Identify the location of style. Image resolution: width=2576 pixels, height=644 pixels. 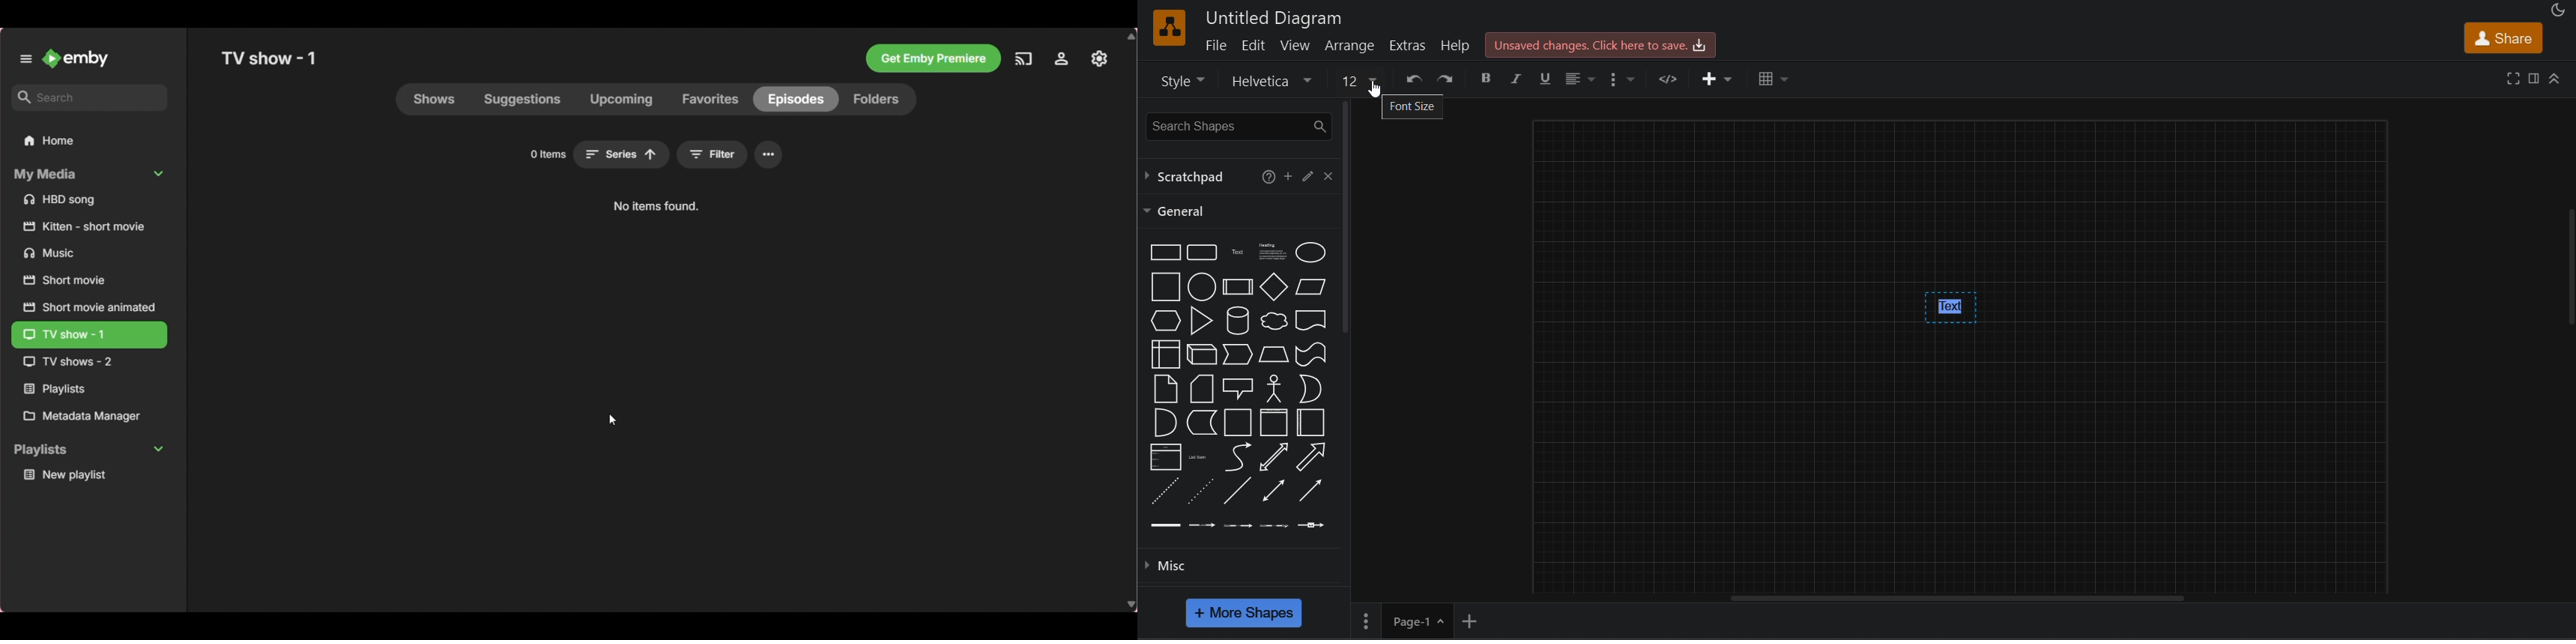
(1181, 80).